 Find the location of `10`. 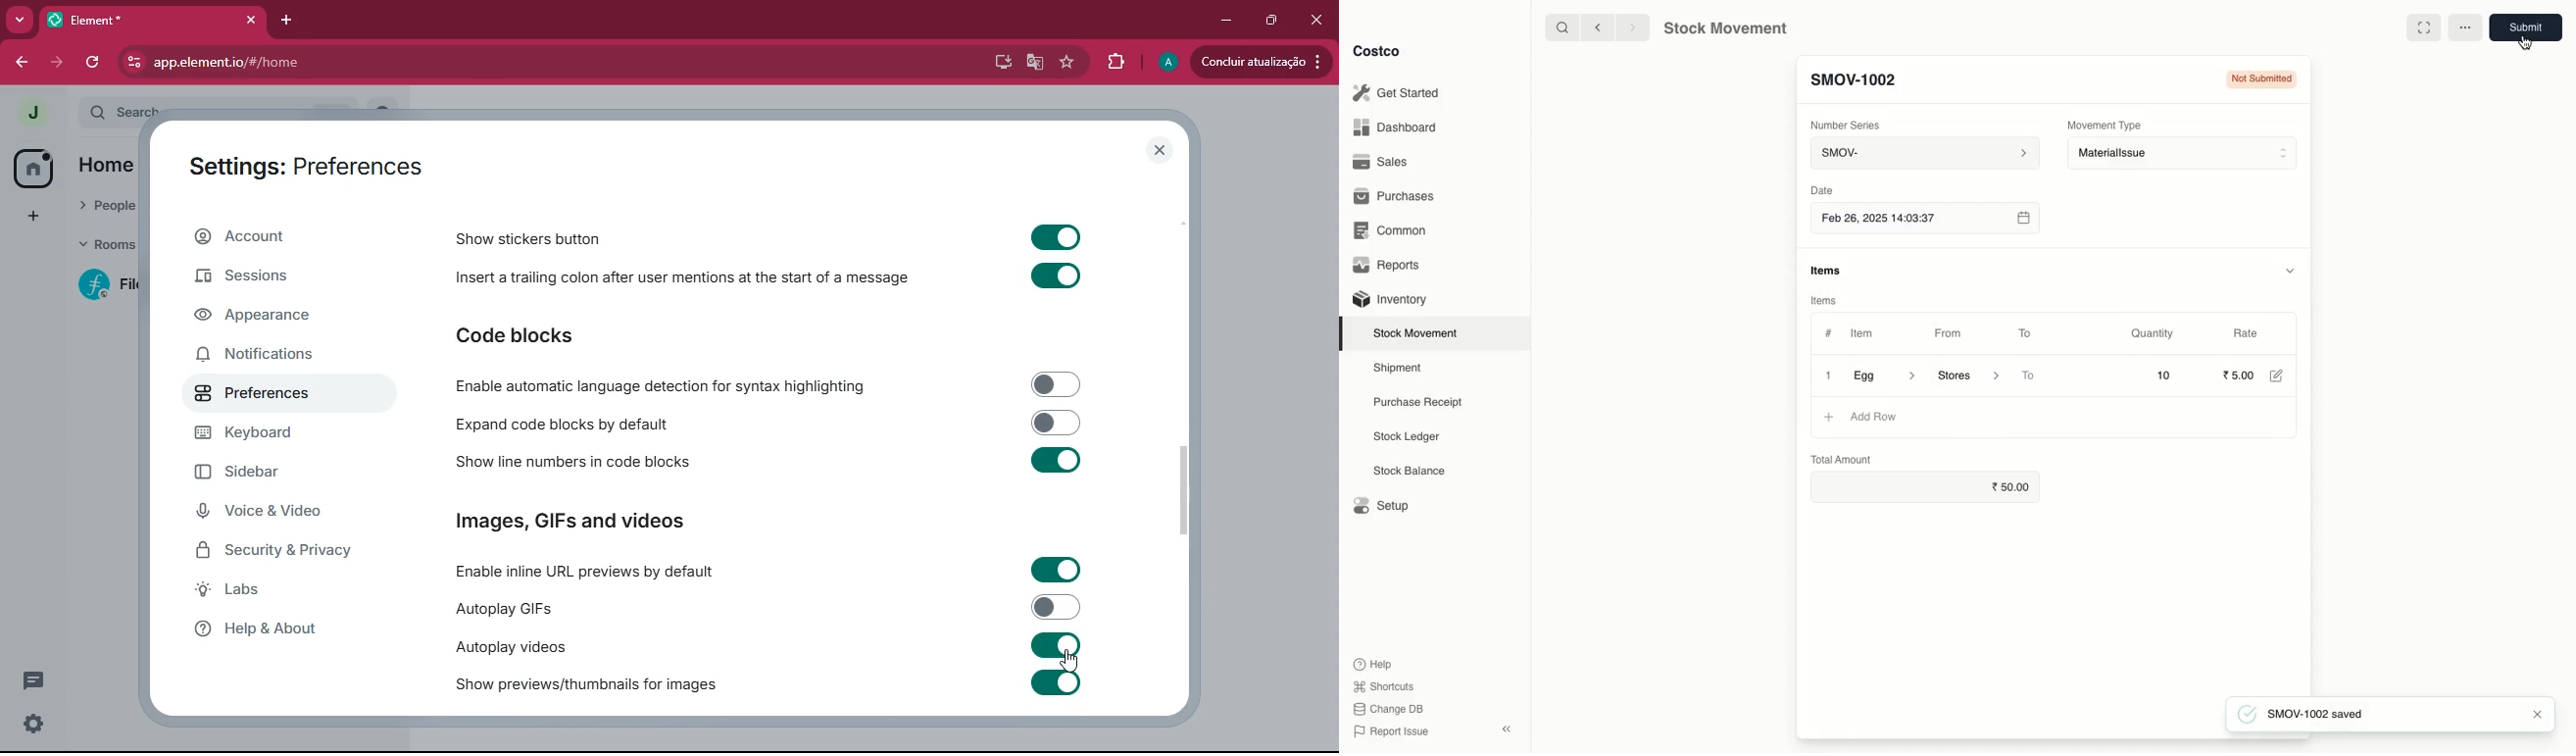

10 is located at coordinates (2142, 375).